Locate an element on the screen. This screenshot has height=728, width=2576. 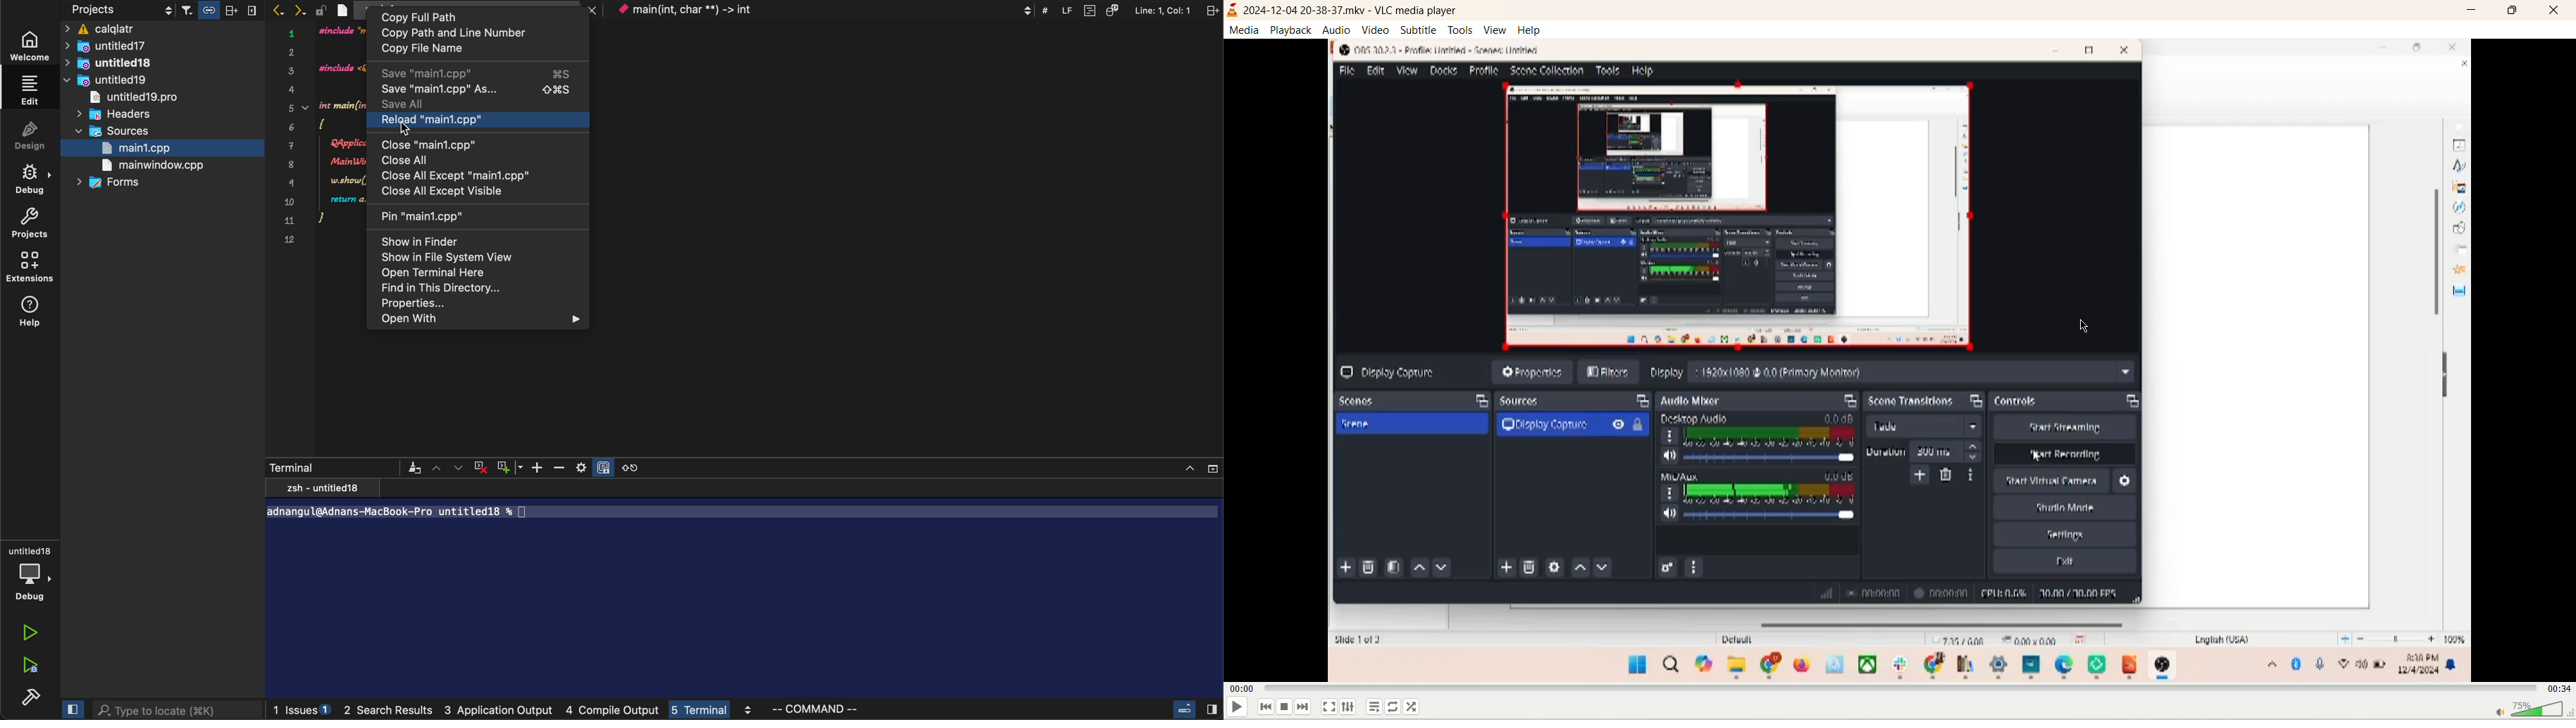
show finder is located at coordinates (419, 241).